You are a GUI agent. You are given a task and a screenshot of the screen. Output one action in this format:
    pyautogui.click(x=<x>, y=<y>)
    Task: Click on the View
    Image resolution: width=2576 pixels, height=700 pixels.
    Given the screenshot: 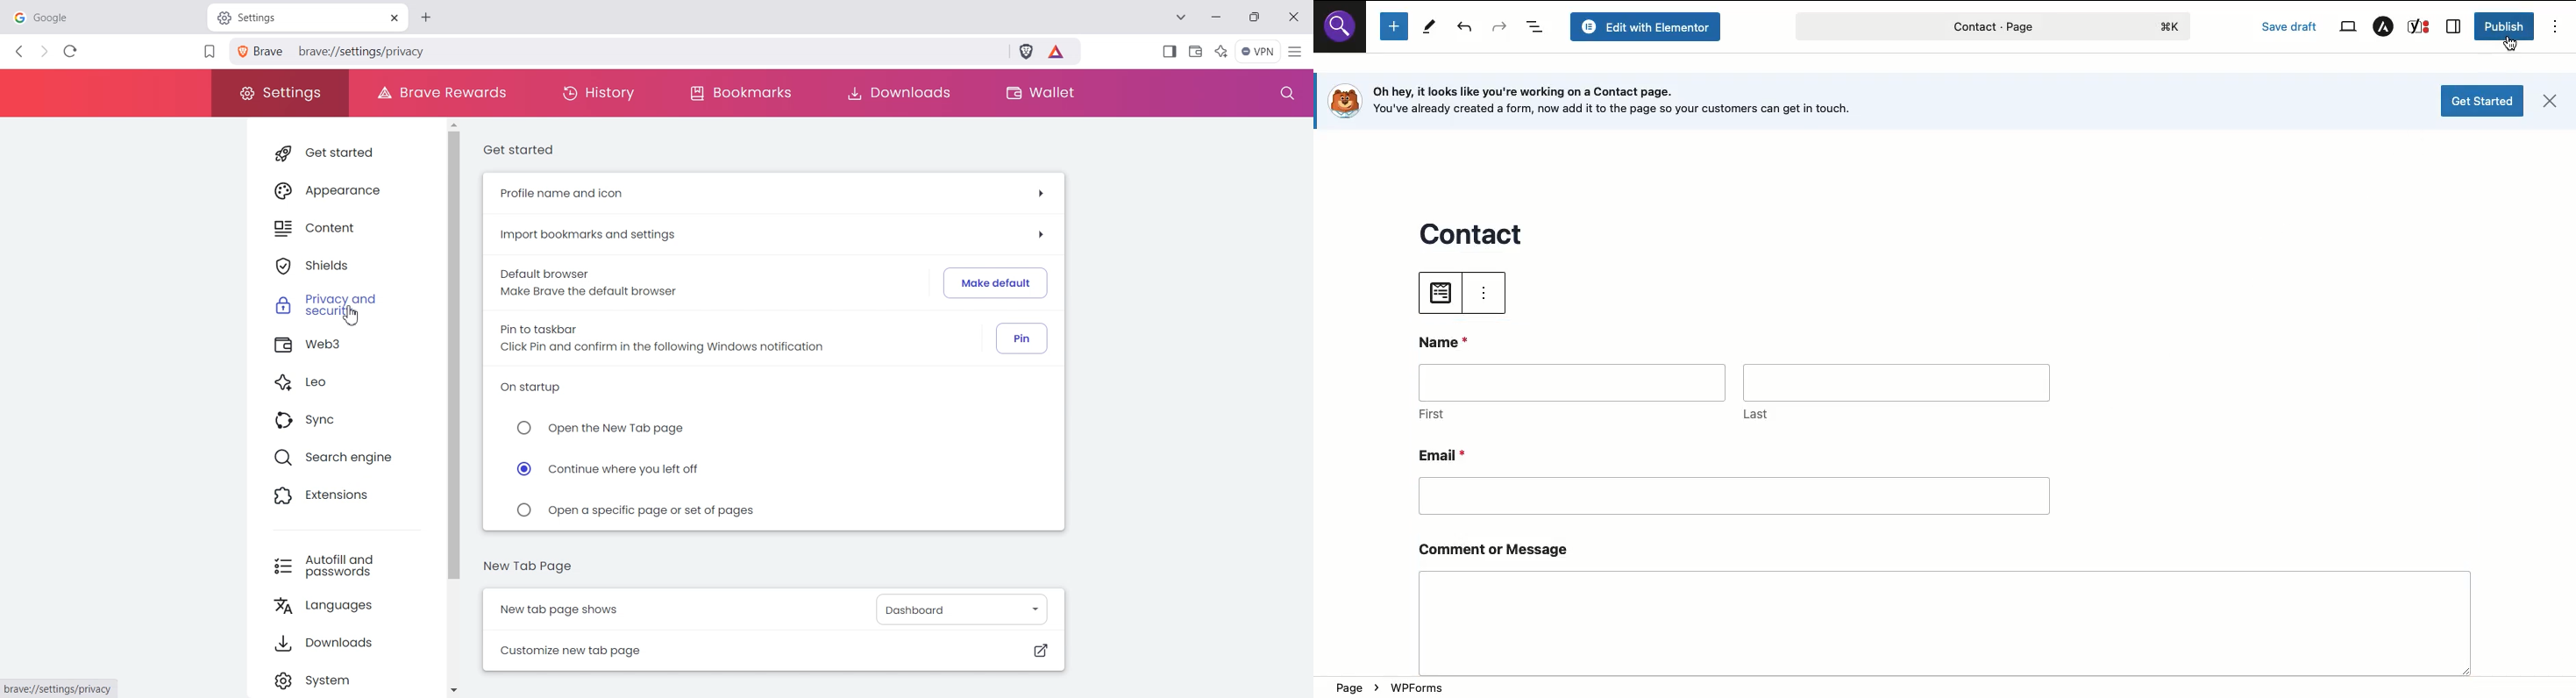 What is the action you would take?
    pyautogui.click(x=2346, y=25)
    